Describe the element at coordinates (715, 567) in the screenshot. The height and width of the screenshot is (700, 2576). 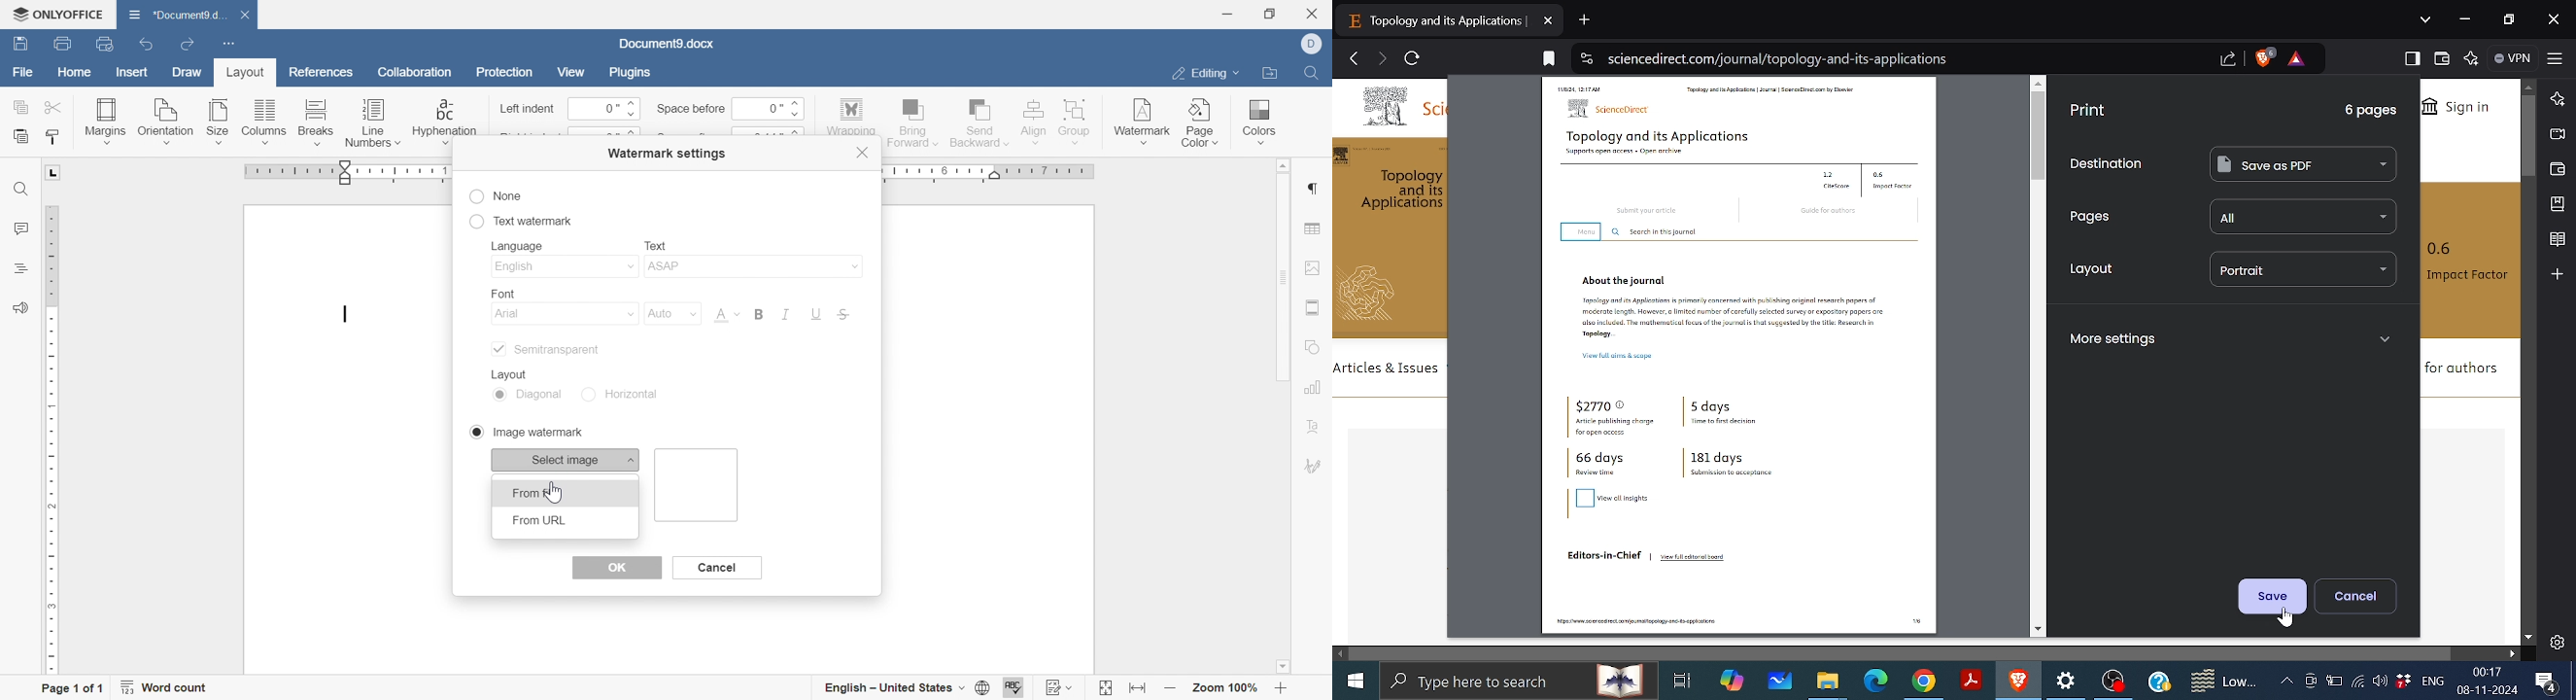
I see `cancel` at that location.